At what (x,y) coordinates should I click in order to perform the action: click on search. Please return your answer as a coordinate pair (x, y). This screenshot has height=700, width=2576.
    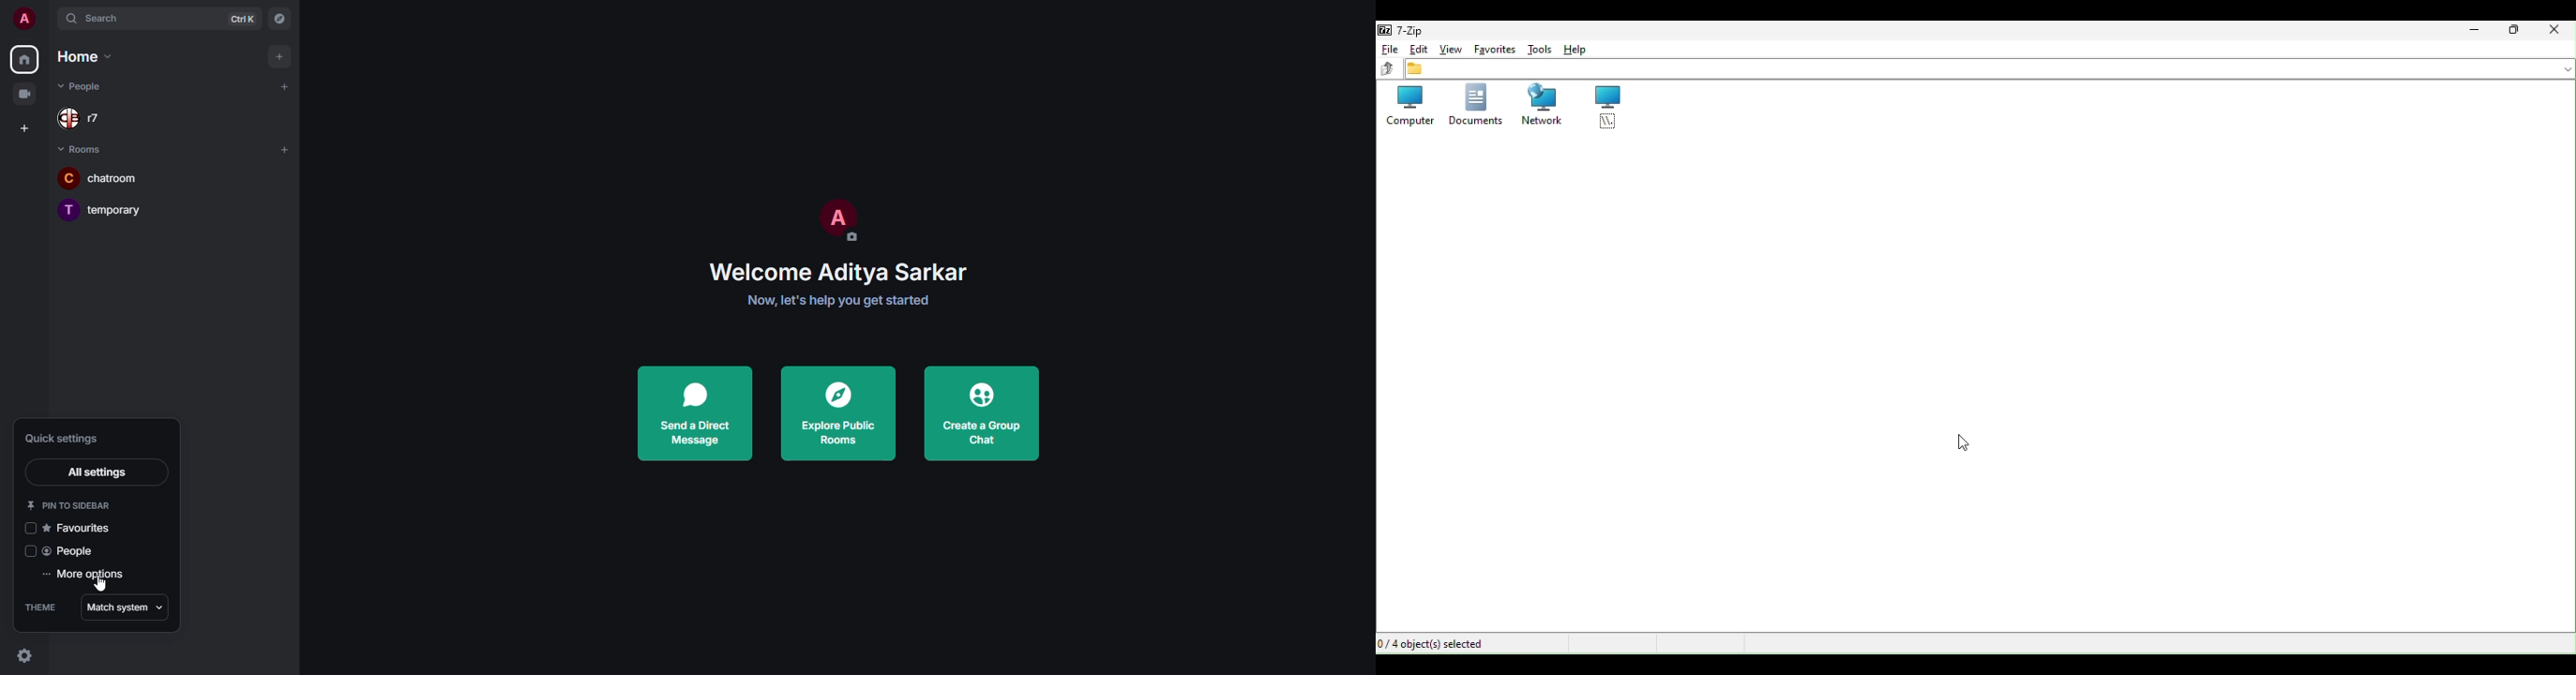
    Looking at the image, I should click on (105, 19).